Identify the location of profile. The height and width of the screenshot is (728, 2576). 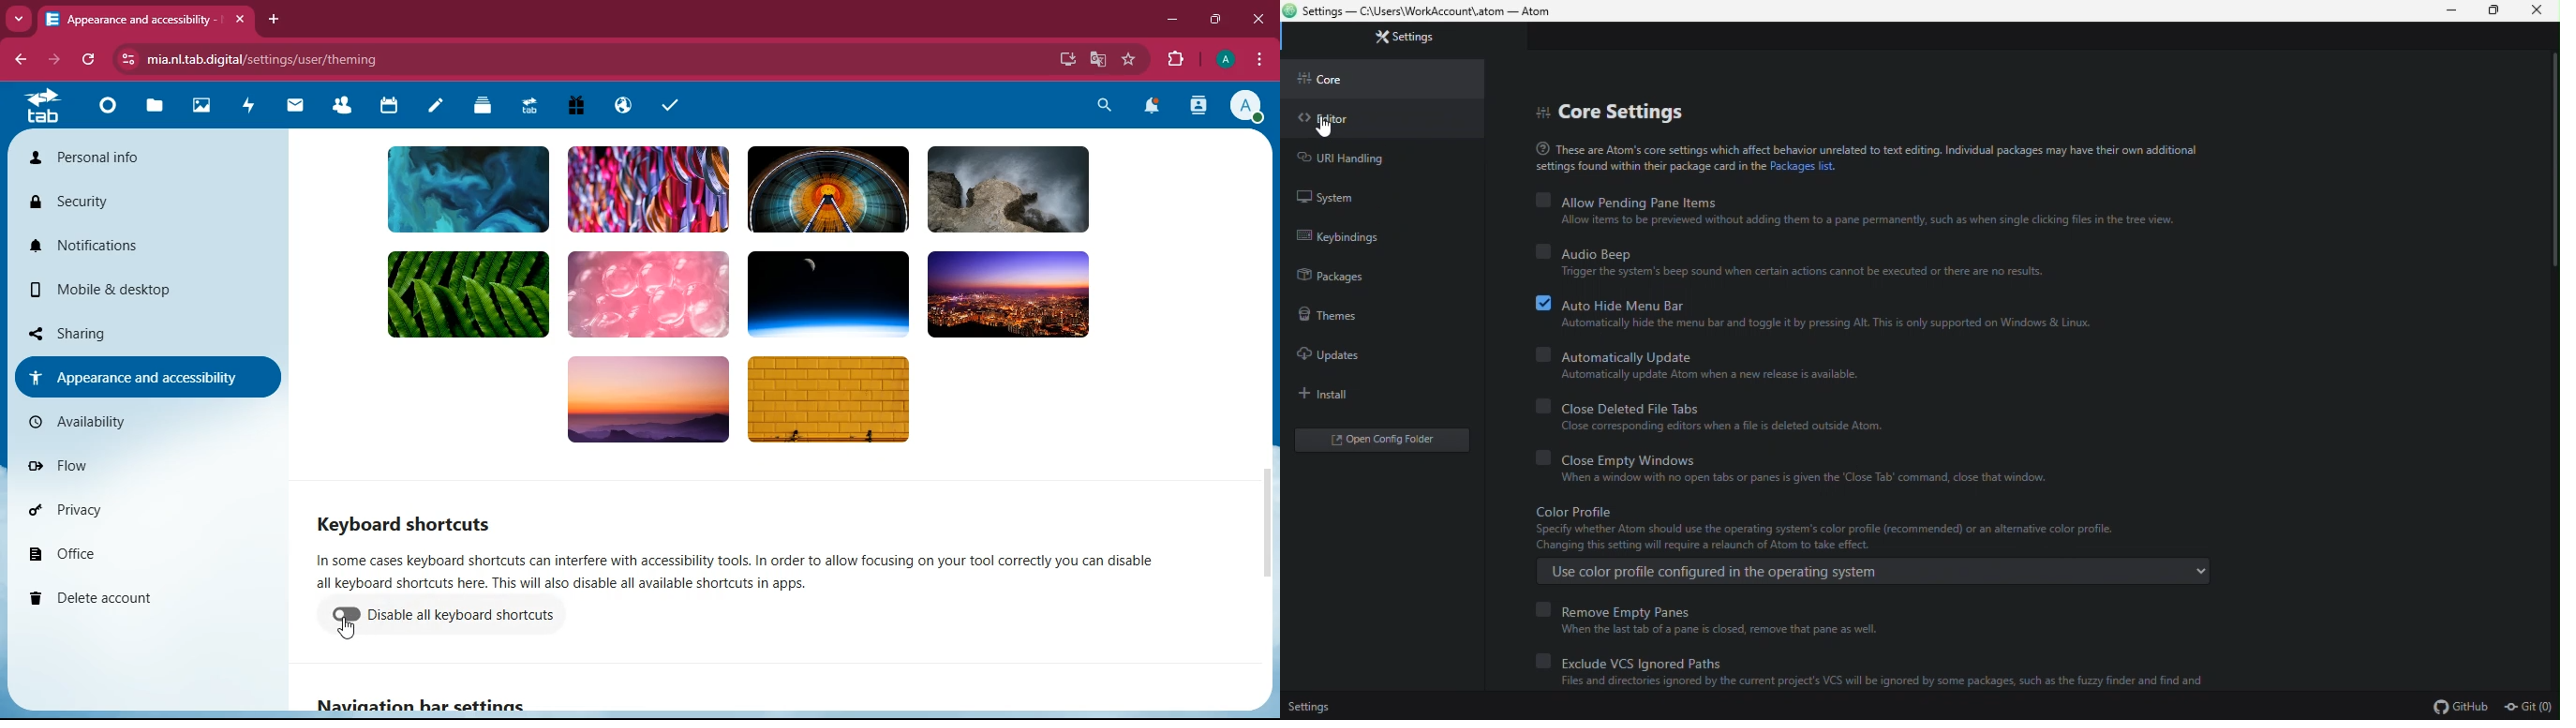
(1222, 59).